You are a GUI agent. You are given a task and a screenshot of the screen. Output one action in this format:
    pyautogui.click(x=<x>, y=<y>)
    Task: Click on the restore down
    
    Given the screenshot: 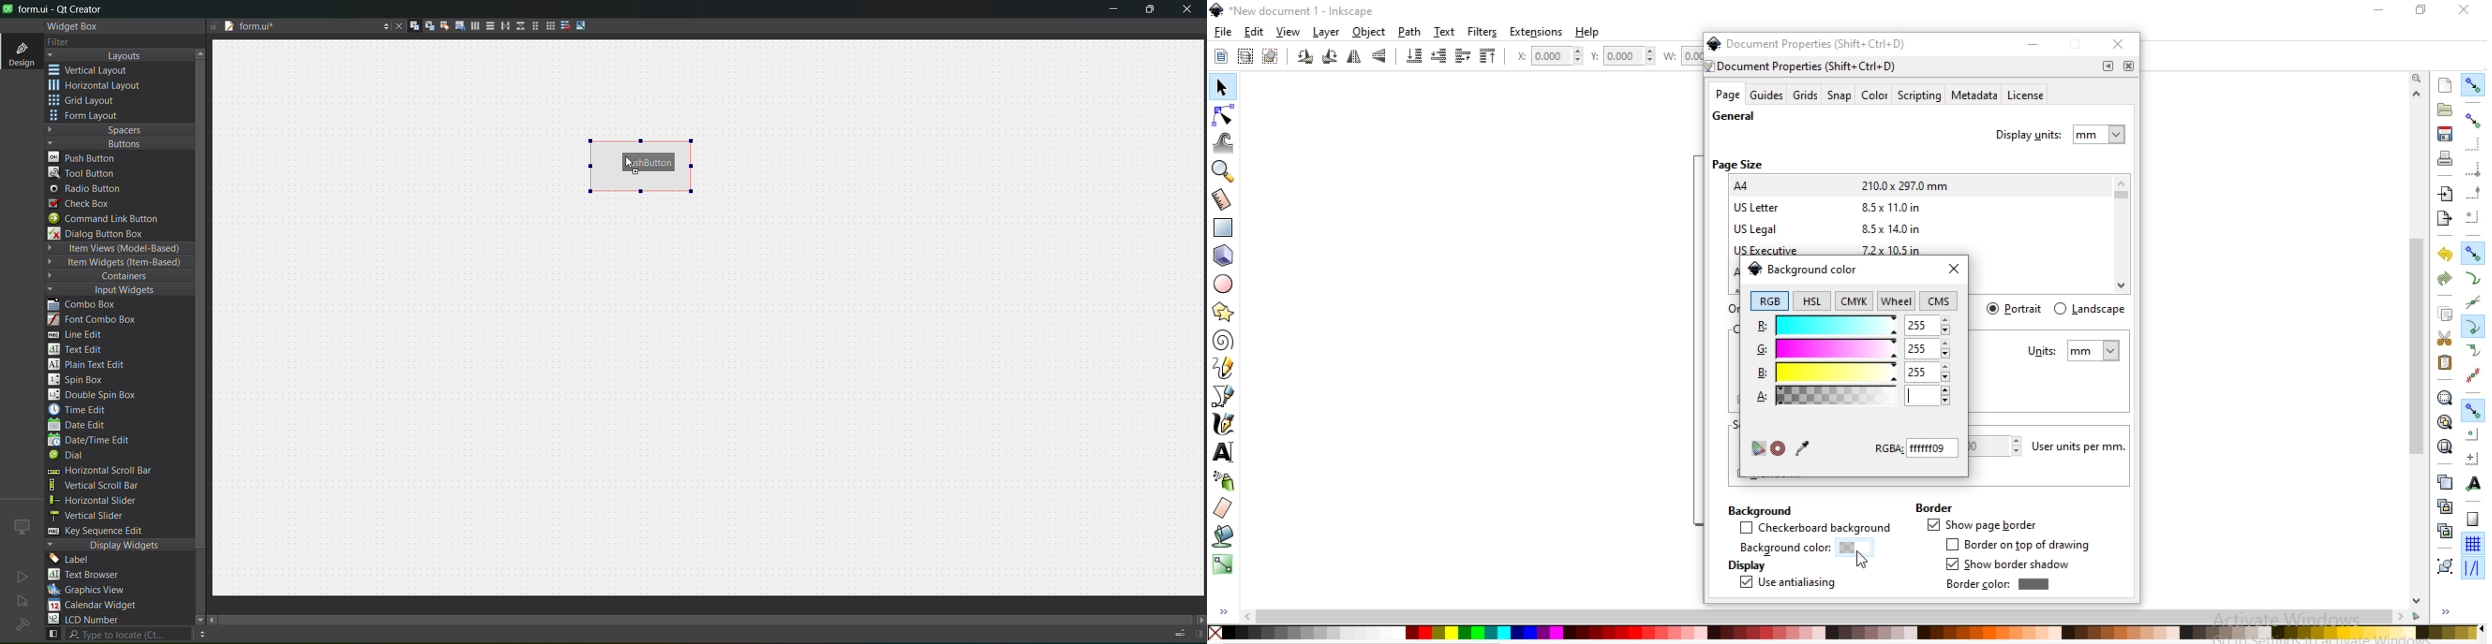 What is the action you would take?
    pyautogui.click(x=2077, y=46)
    